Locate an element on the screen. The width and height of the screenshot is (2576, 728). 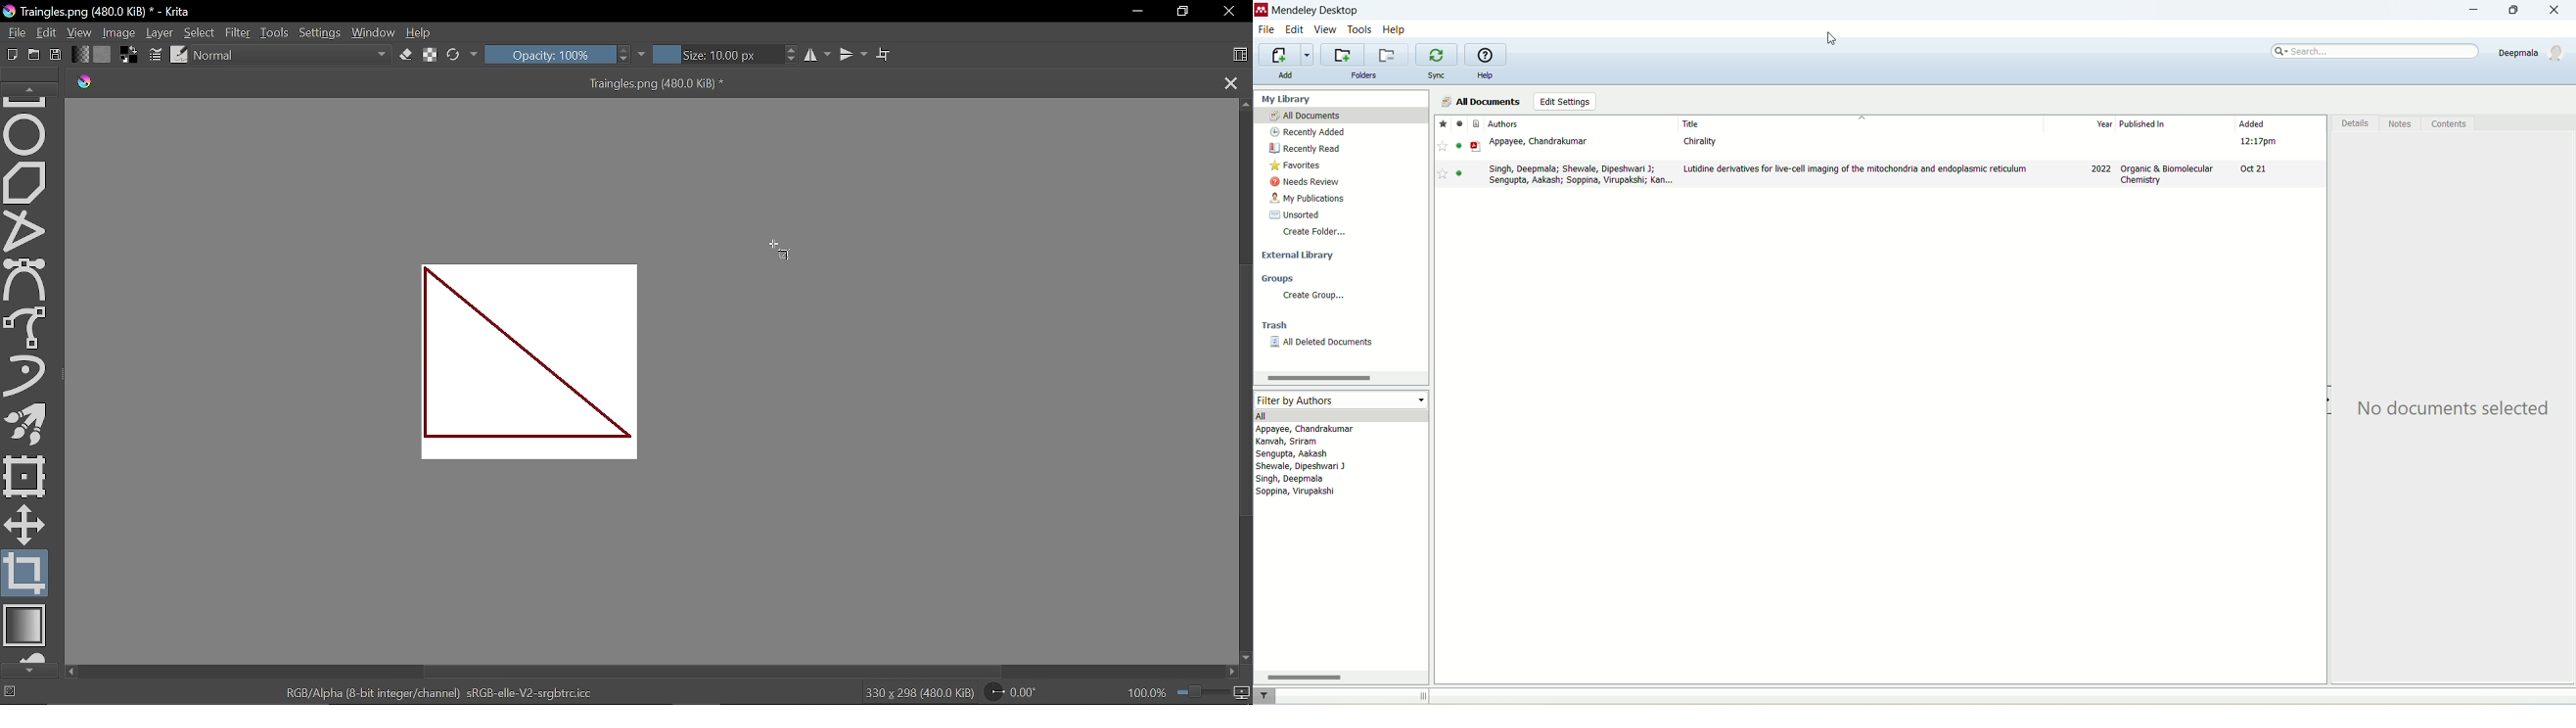
Minimize is located at coordinates (1137, 13).